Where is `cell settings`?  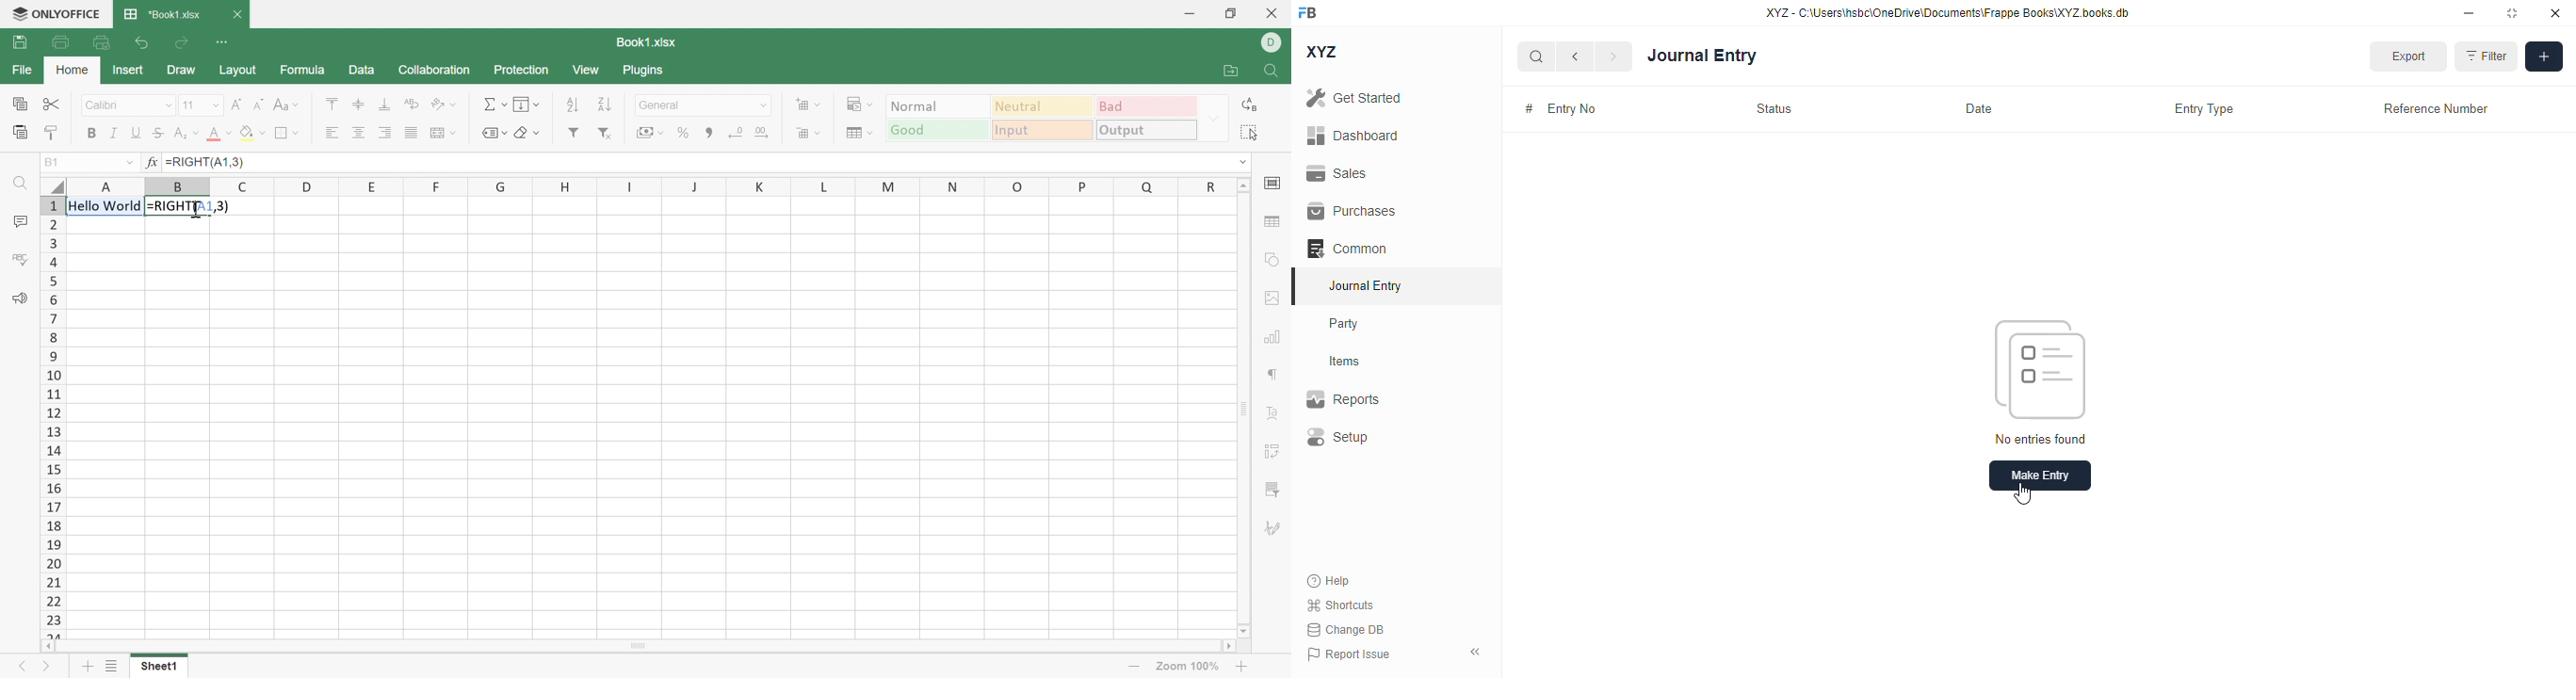 cell settings is located at coordinates (1269, 184).